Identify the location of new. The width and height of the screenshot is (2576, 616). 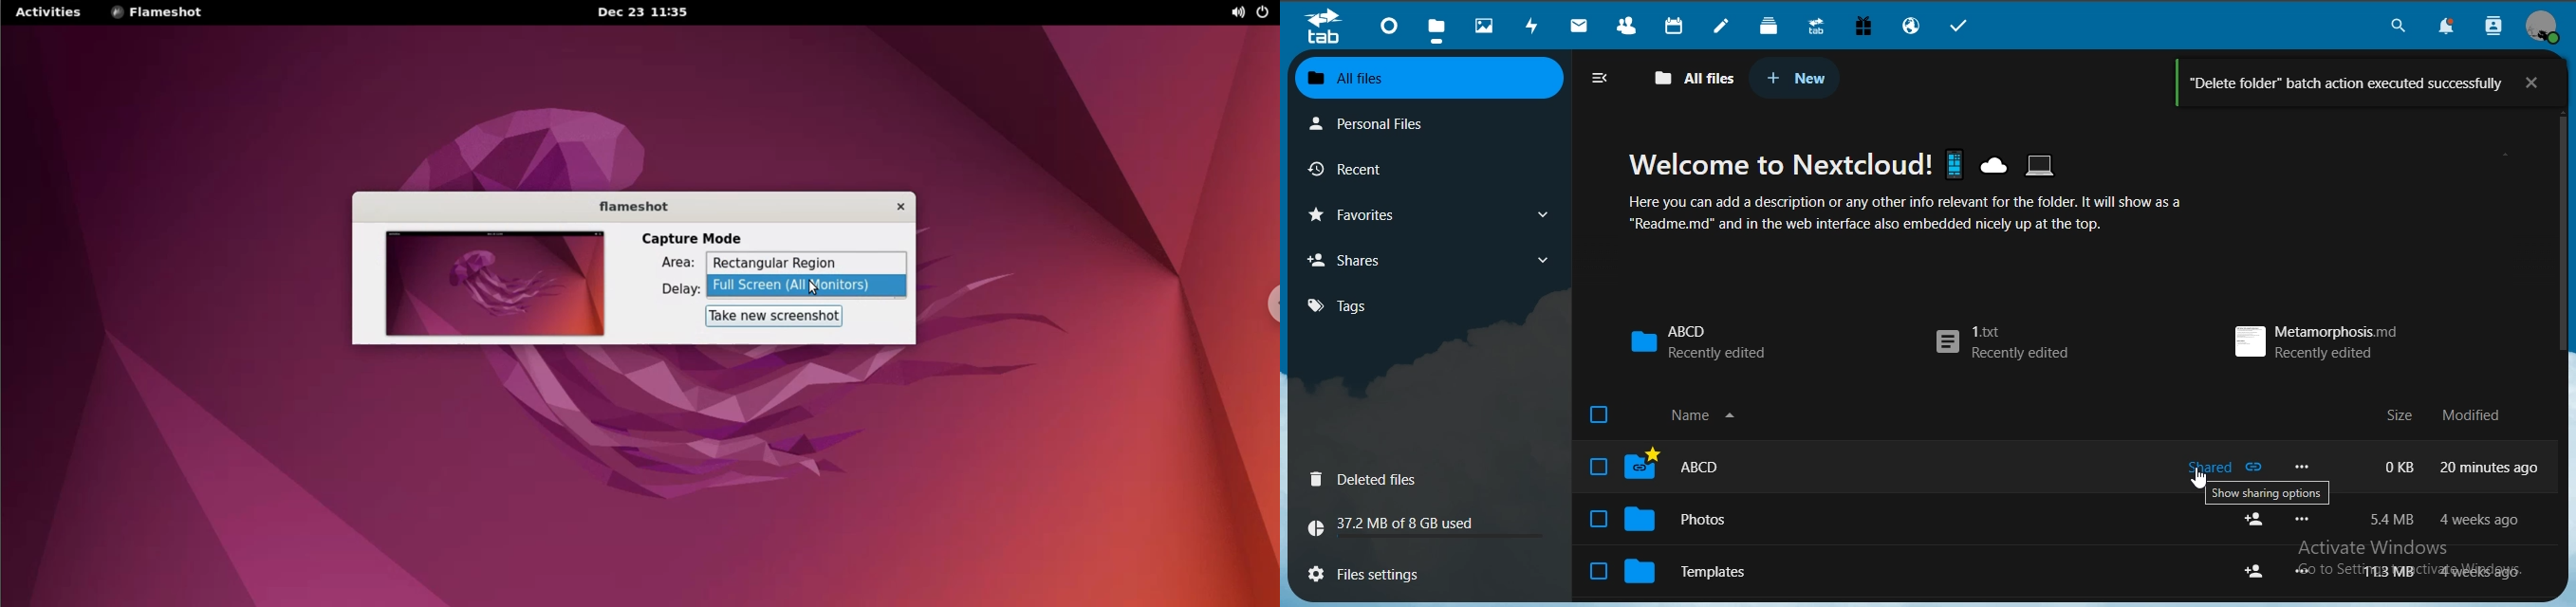
(1796, 77).